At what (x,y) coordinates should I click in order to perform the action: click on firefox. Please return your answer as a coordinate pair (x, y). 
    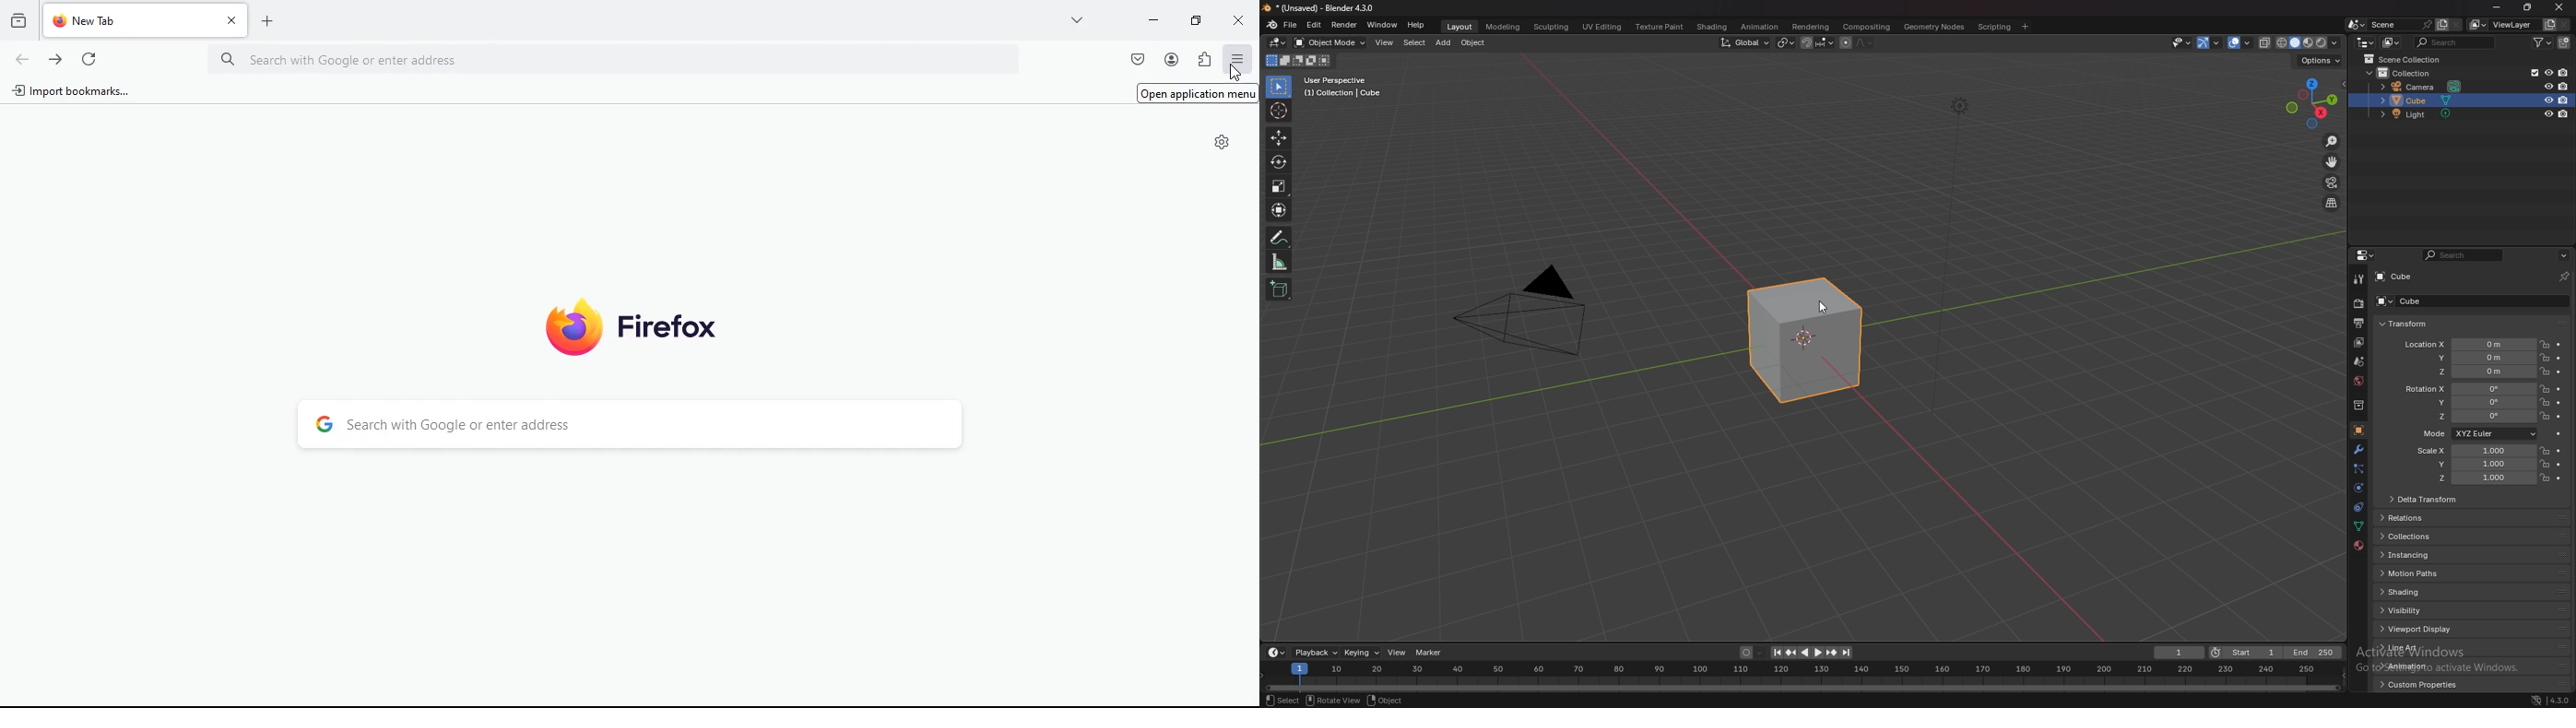
    Looking at the image, I should click on (636, 328).